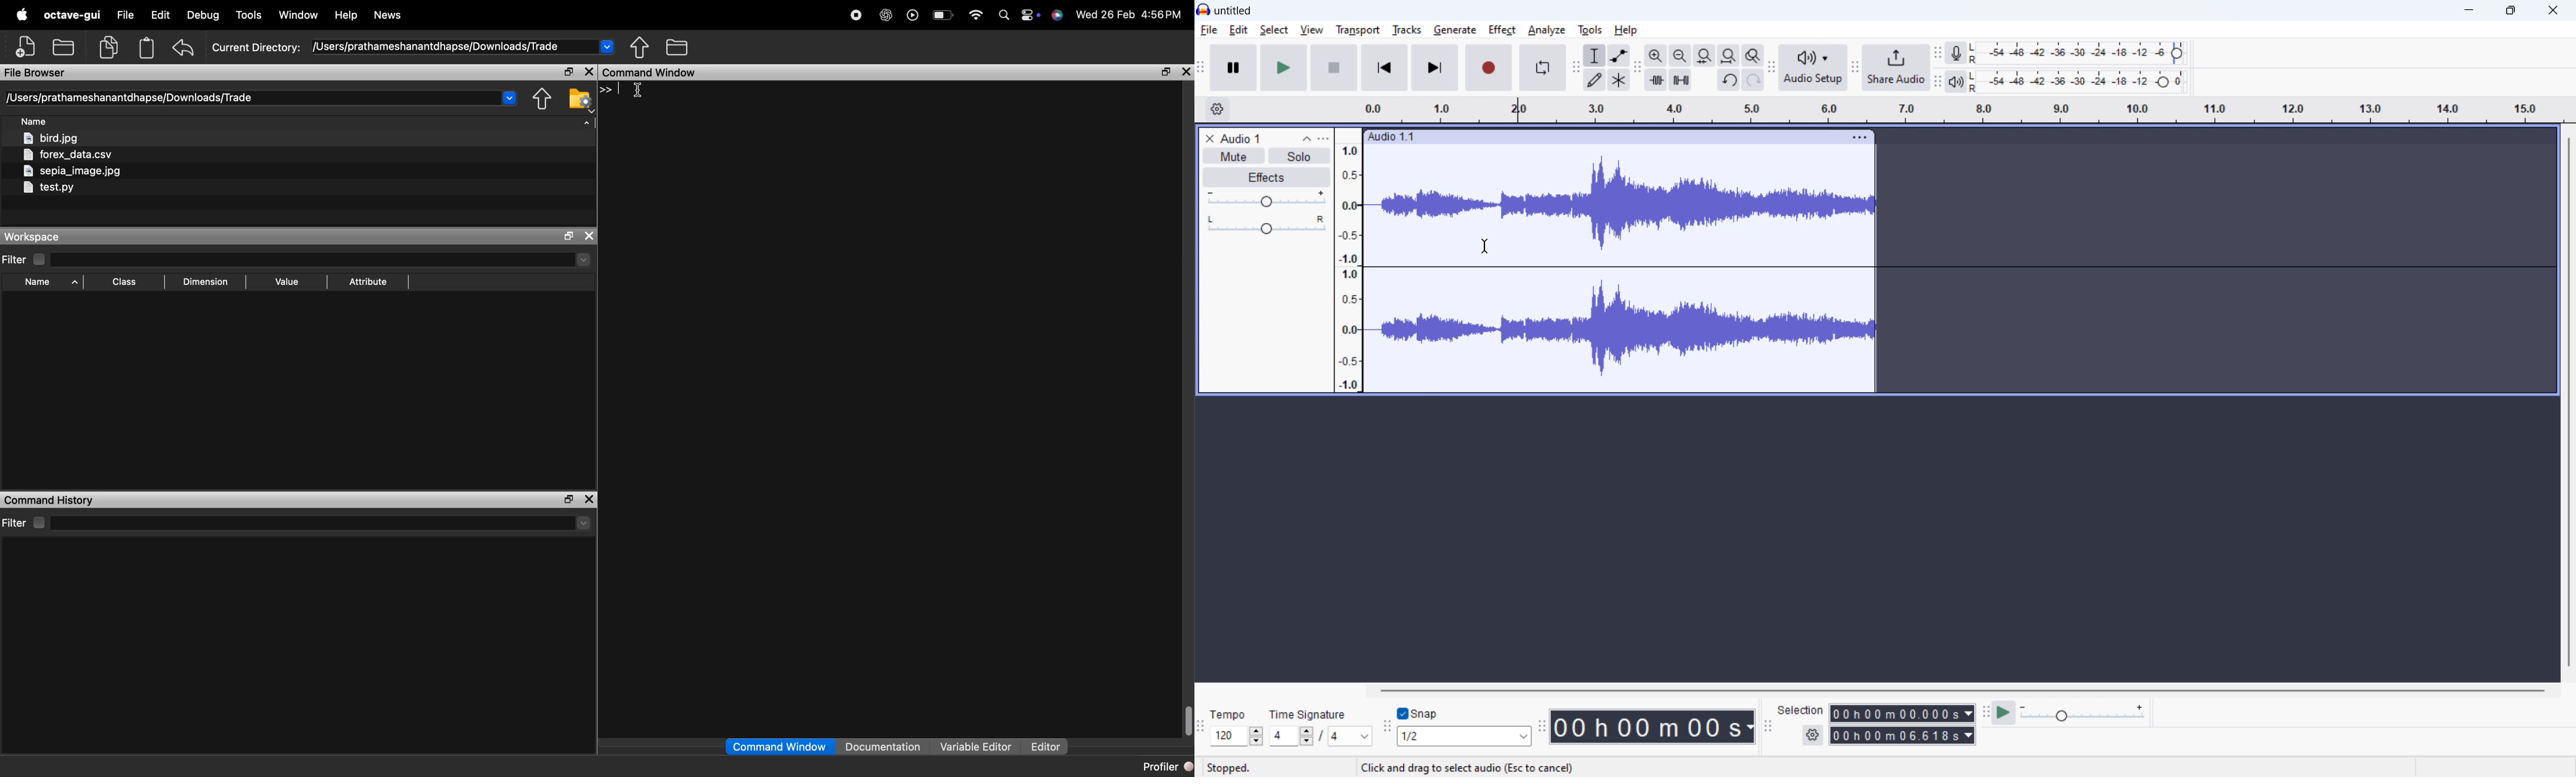 The height and width of the screenshot is (784, 2576). What do you see at coordinates (1234, 156) in the screenshot?
I see `mute` at bounding box center [1234, 156].